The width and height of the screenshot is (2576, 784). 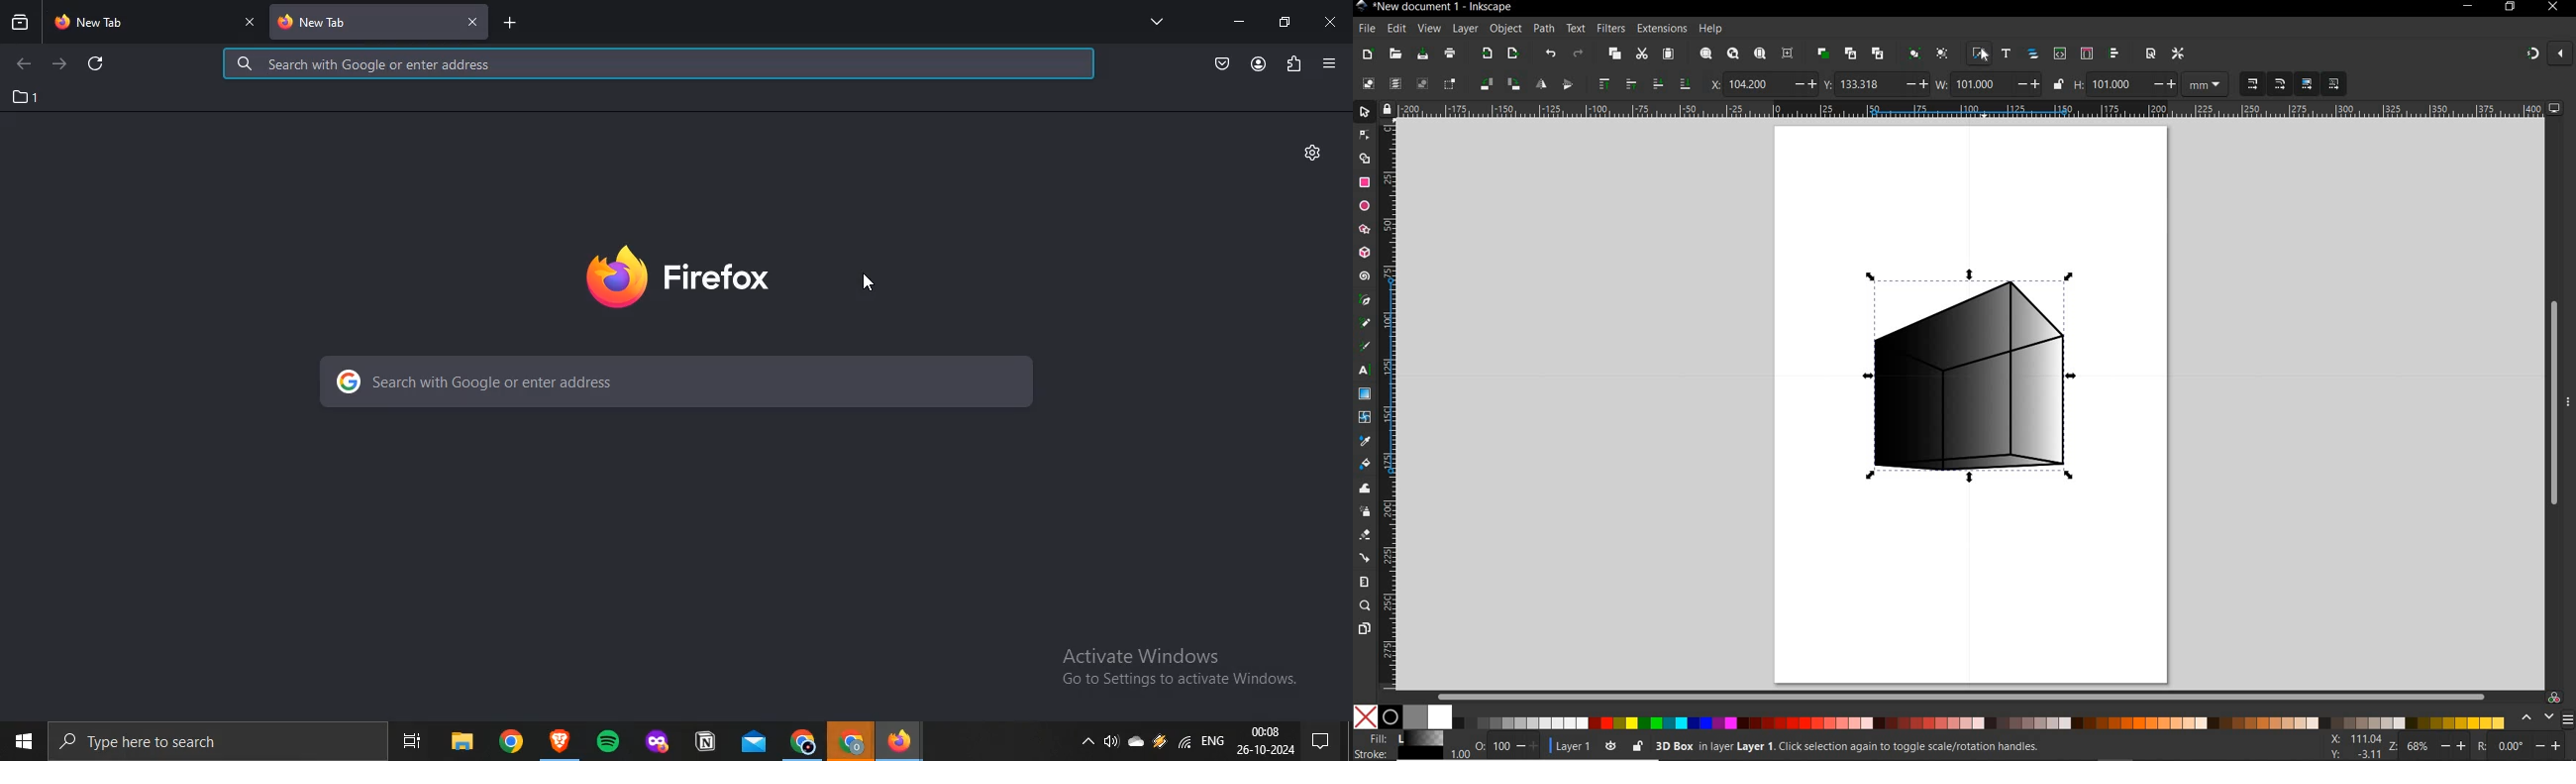 What do you see at coordinates (1789, 53) in the screenshot?
I see `ZOOM CENTER PAGE` at bounding box center [1789, 53].